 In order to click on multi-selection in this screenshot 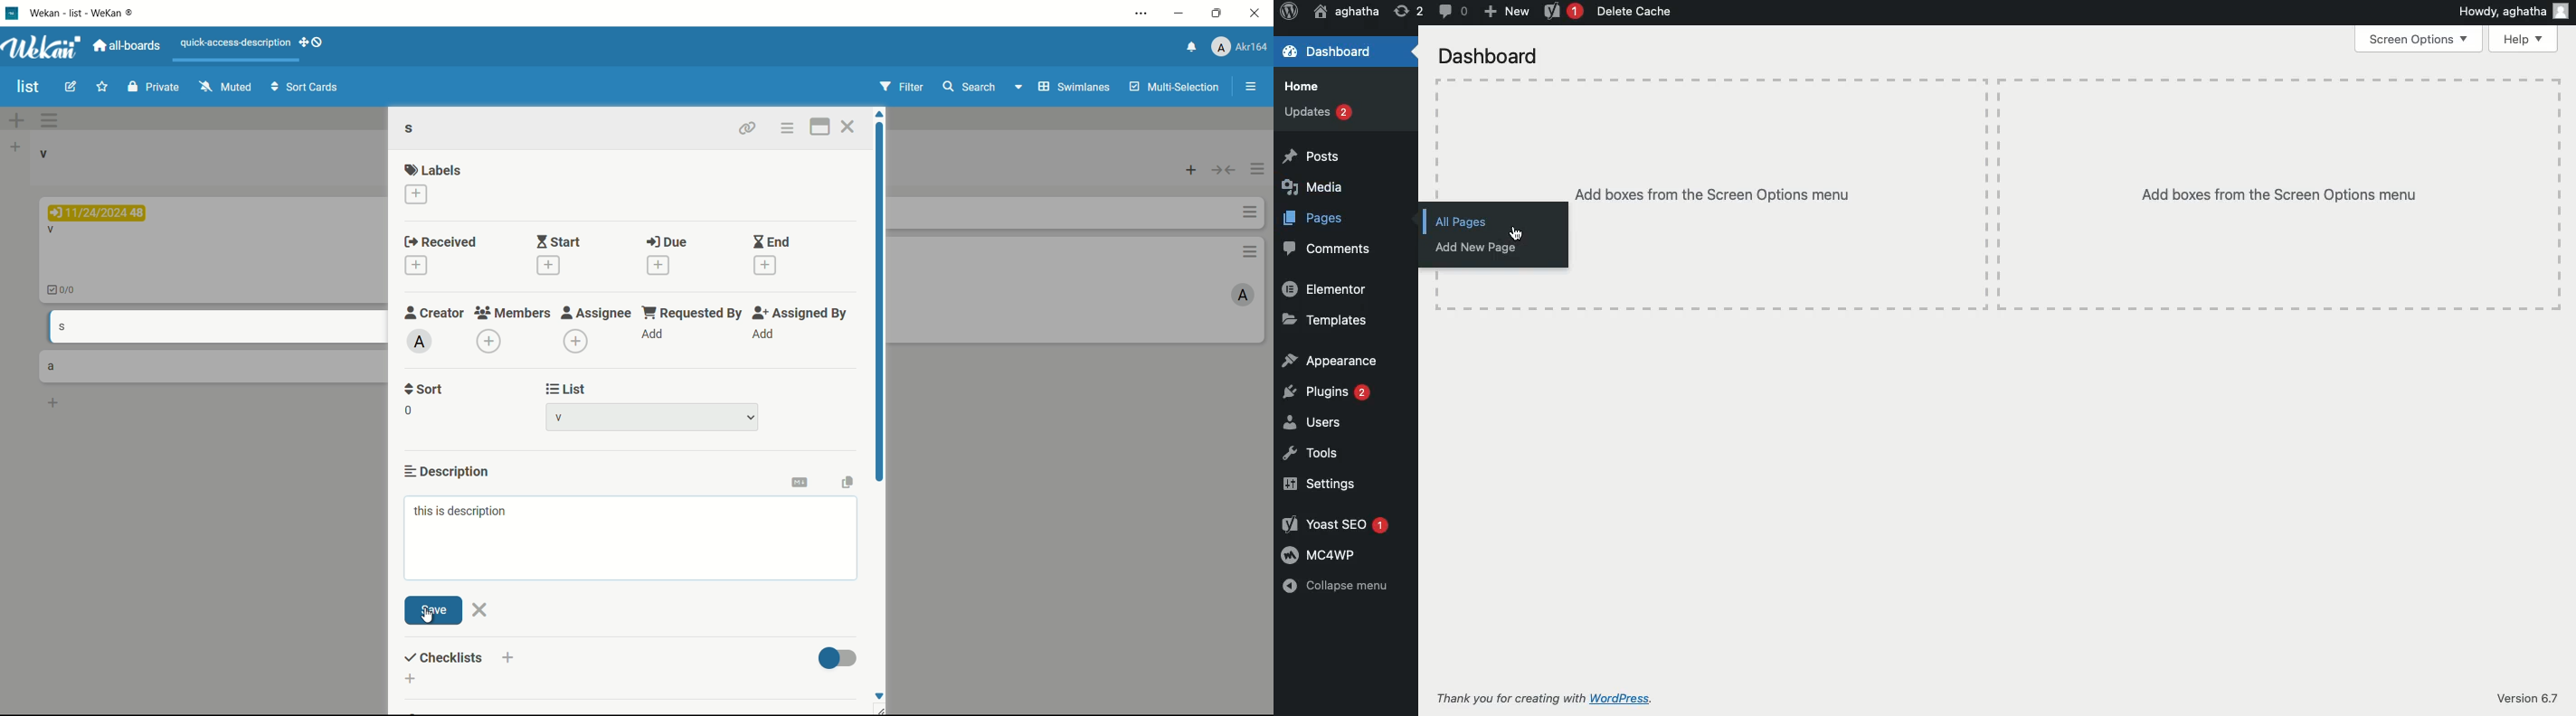, I will do `click(1175, 88)`.